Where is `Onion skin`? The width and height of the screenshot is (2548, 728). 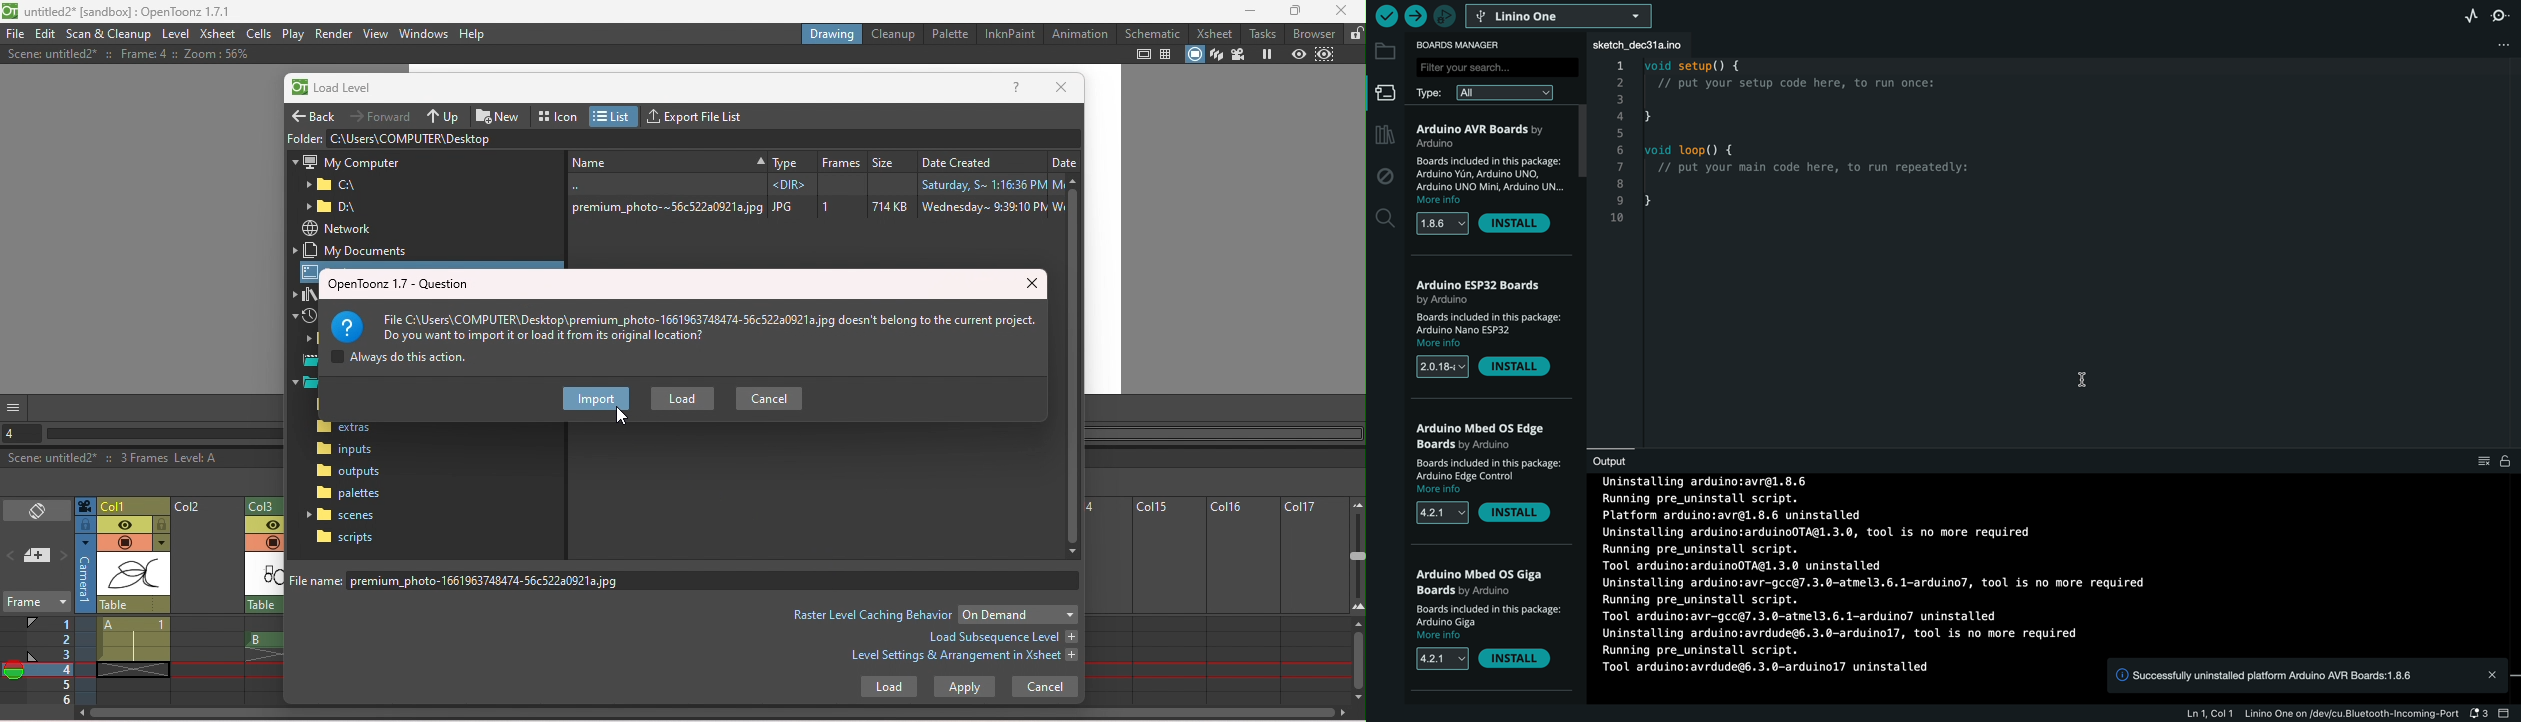
Onion skin is located at coordinates (13, 673).